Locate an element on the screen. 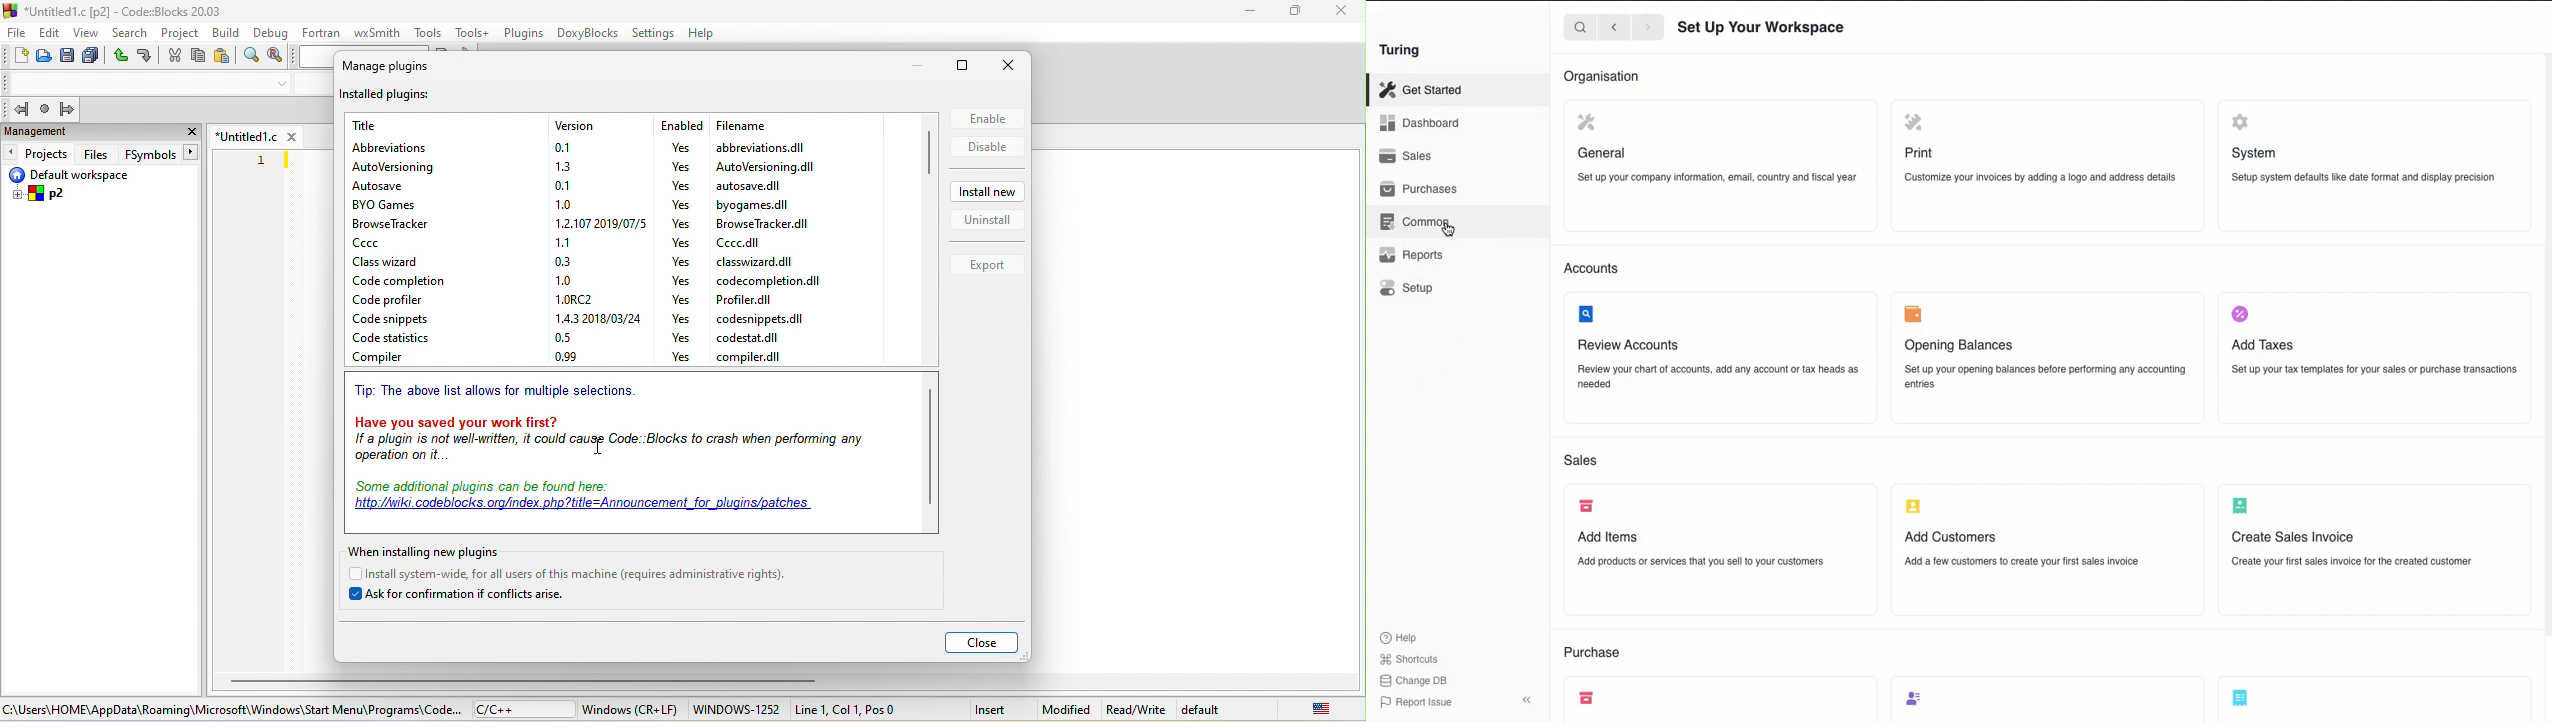 The height and width of the screenshot is (728, 2576). Setup your tax templates for your sales or purchase transactions. is located at coordinates (2373, 369).